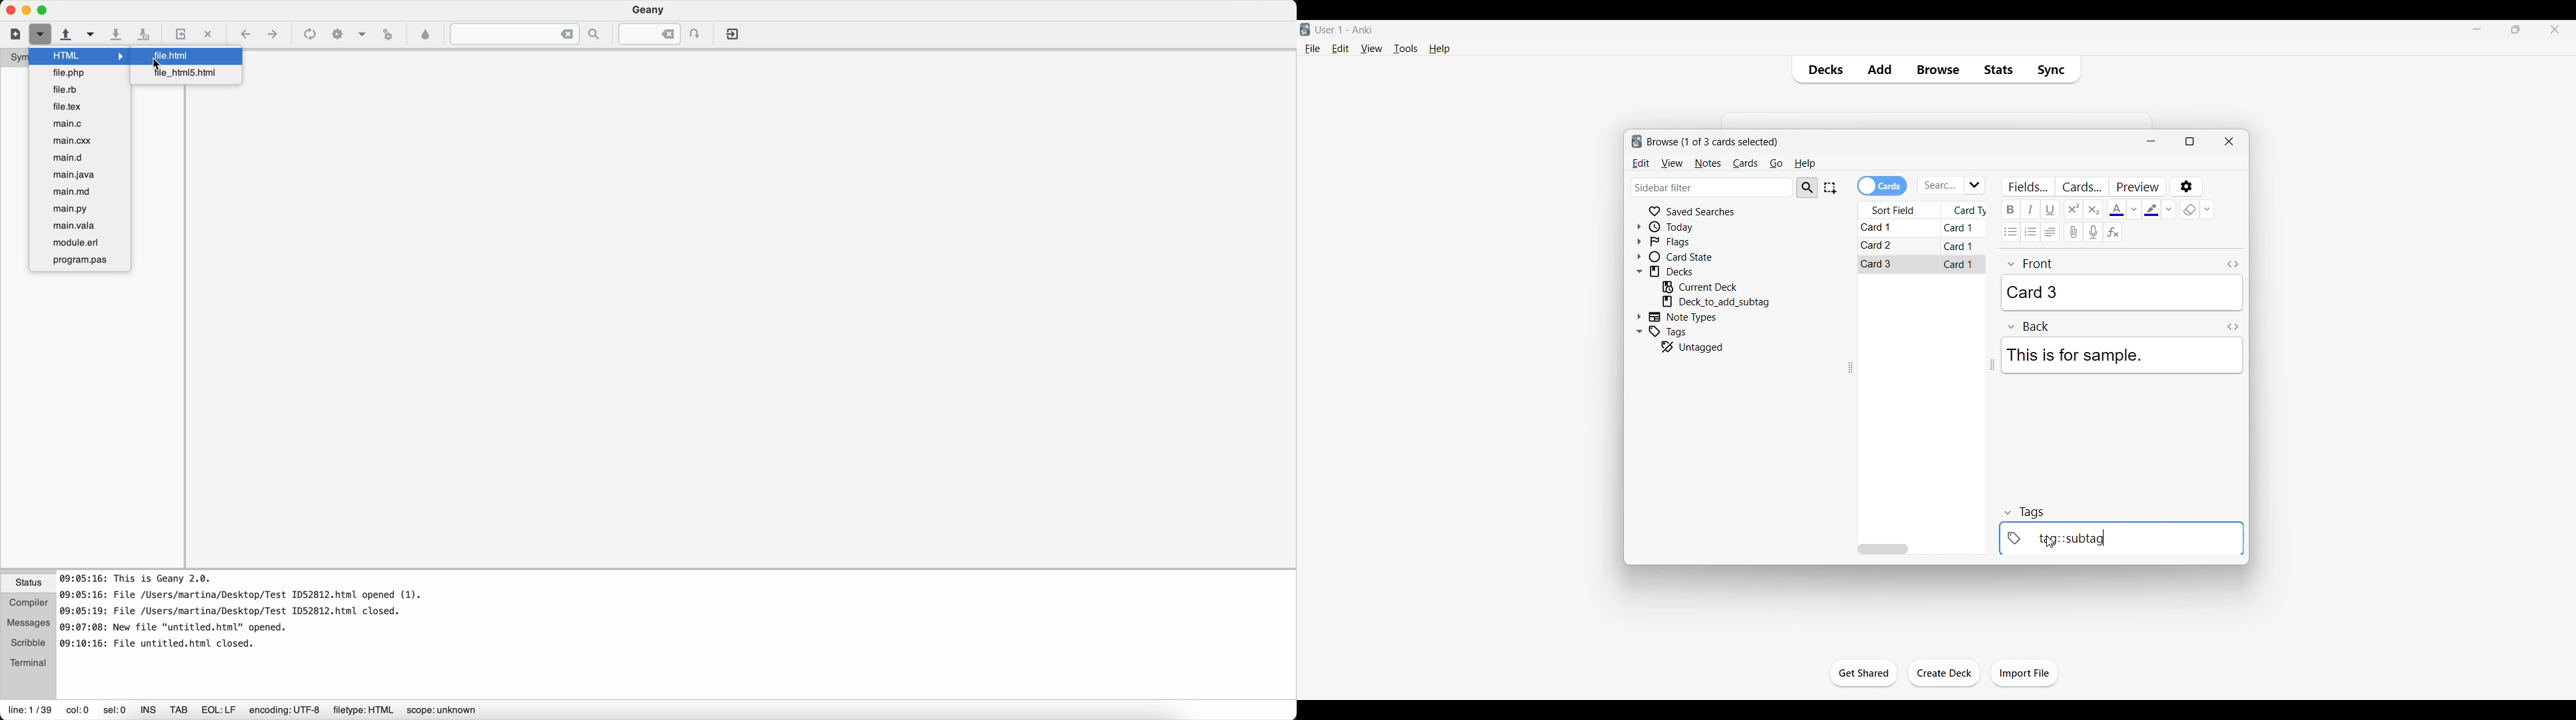 This screenshot has width=2576, height=728. What do you see at coordinates (2030, 232) in the screenshot?
I see `Ordered list` at bounding box center [2030, 232].